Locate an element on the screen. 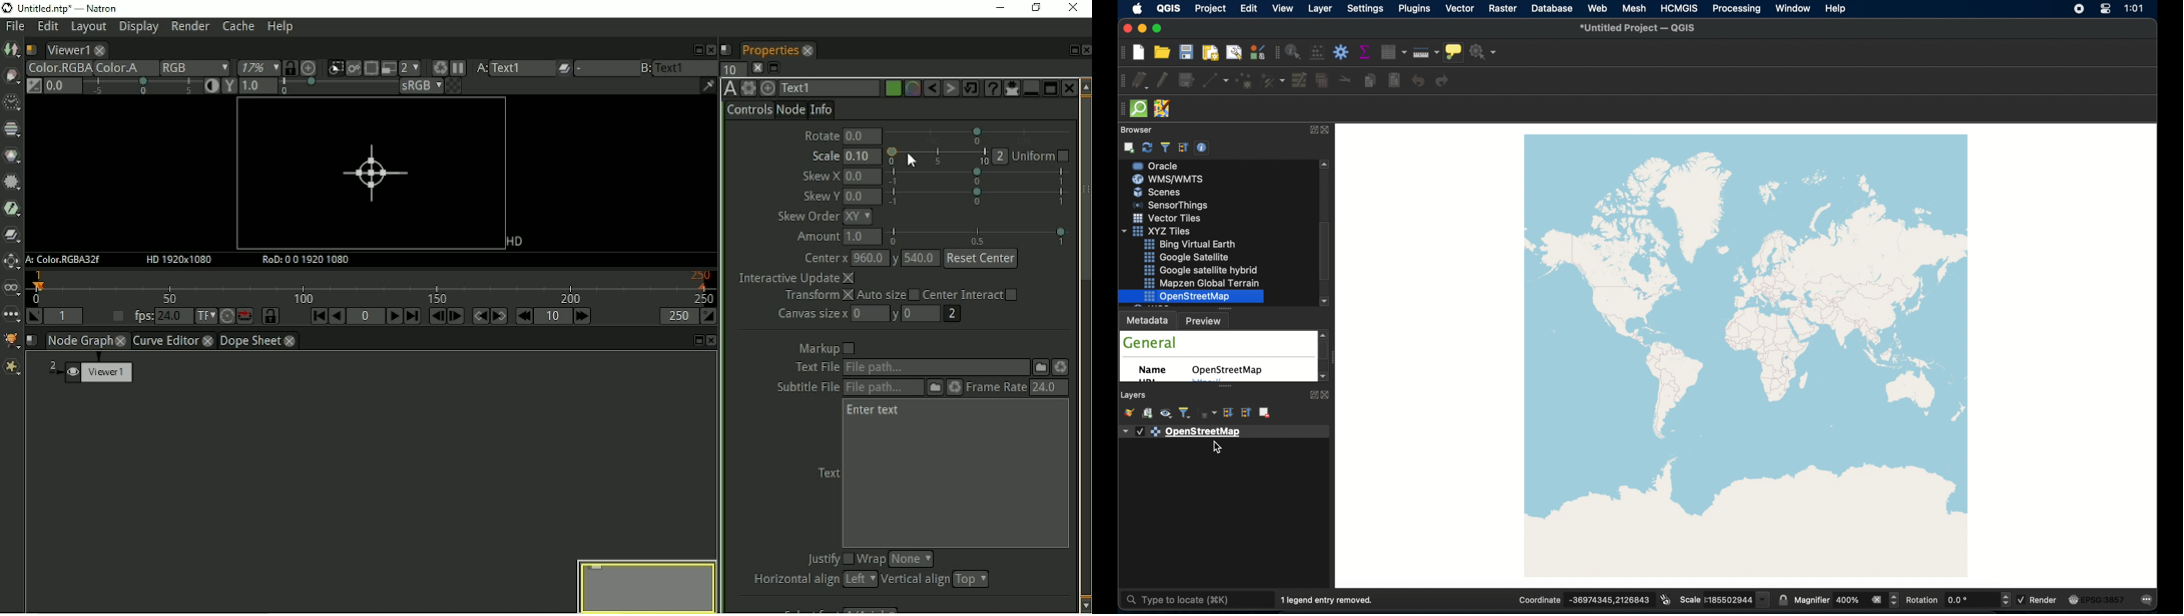 This screenshot has height=616, width=2184. project toolbar is located at coordinates (1120, 55).